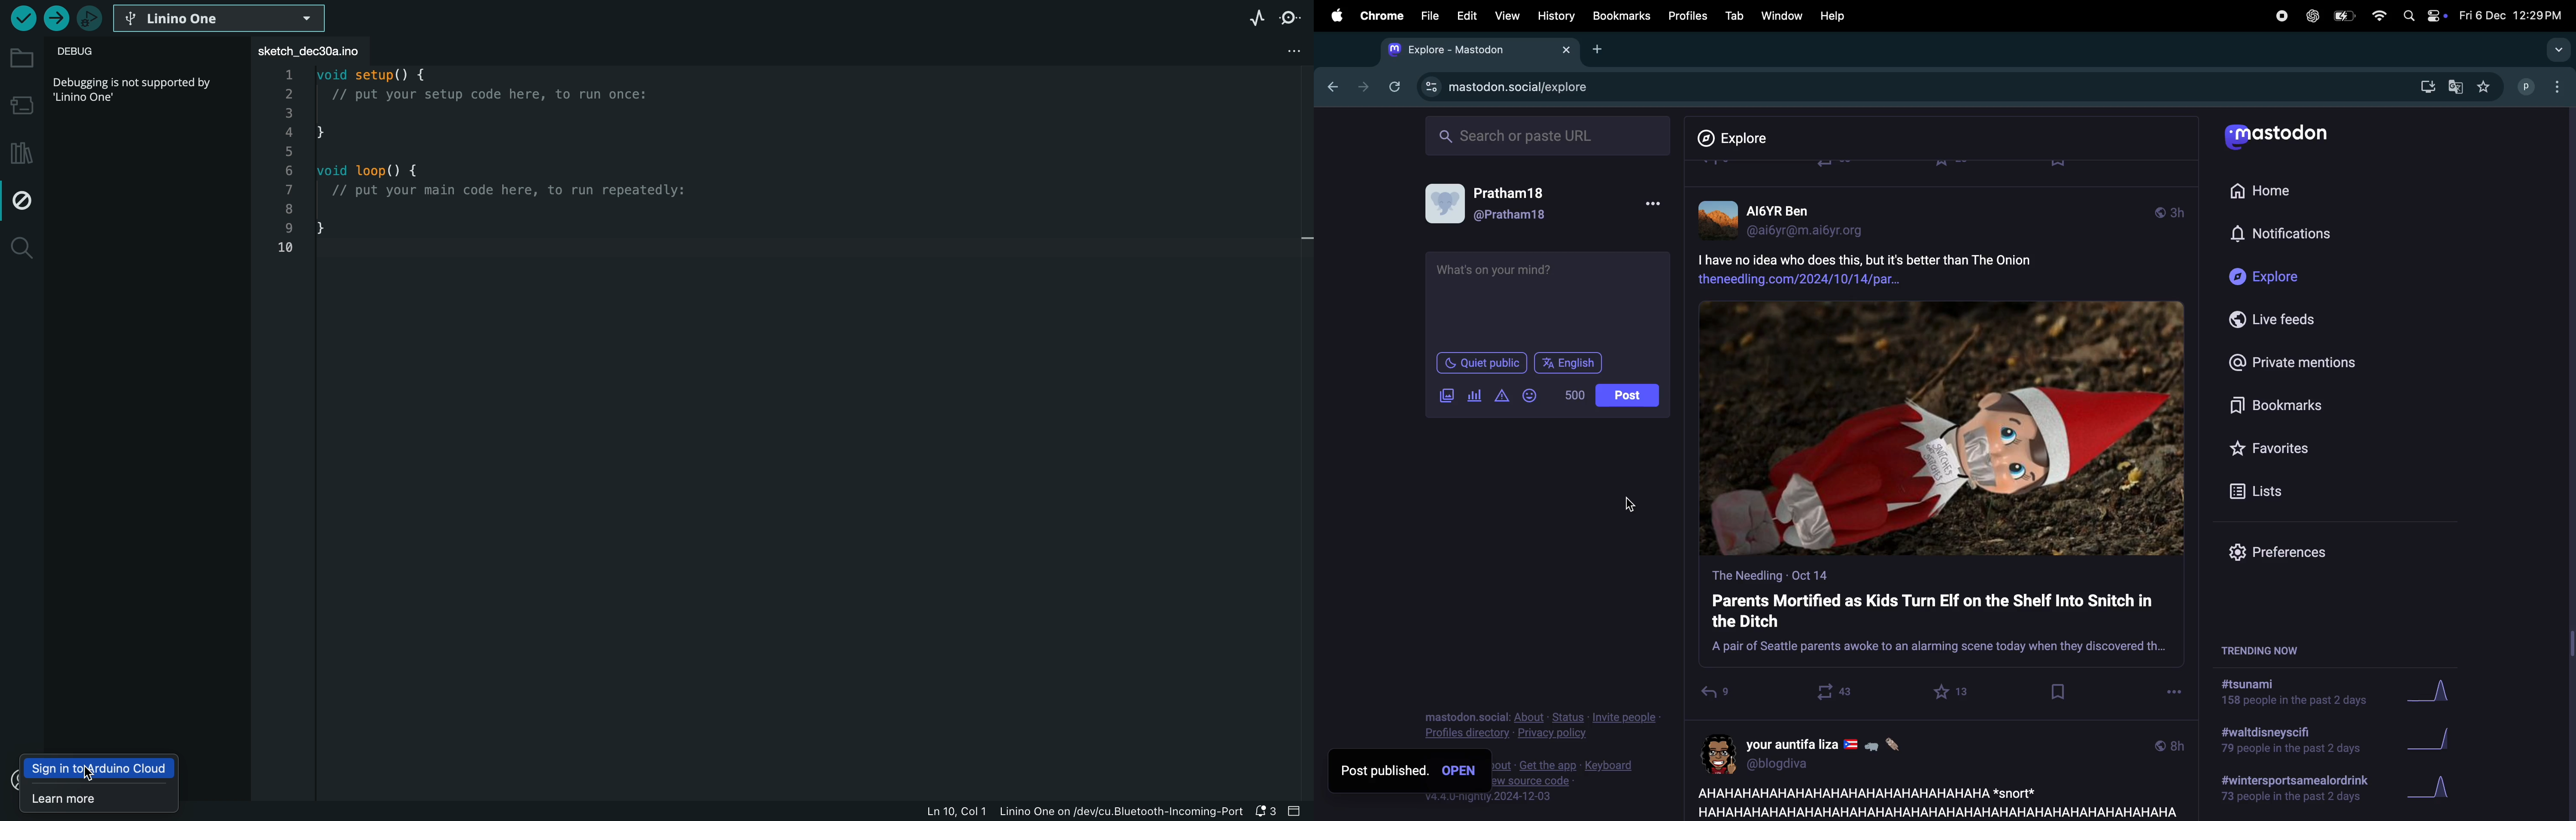 The width and height of the screenshot is (2576, 840). Describe the element at coordinates (1550, 298) in the screenshot. I see `text box` at that location.